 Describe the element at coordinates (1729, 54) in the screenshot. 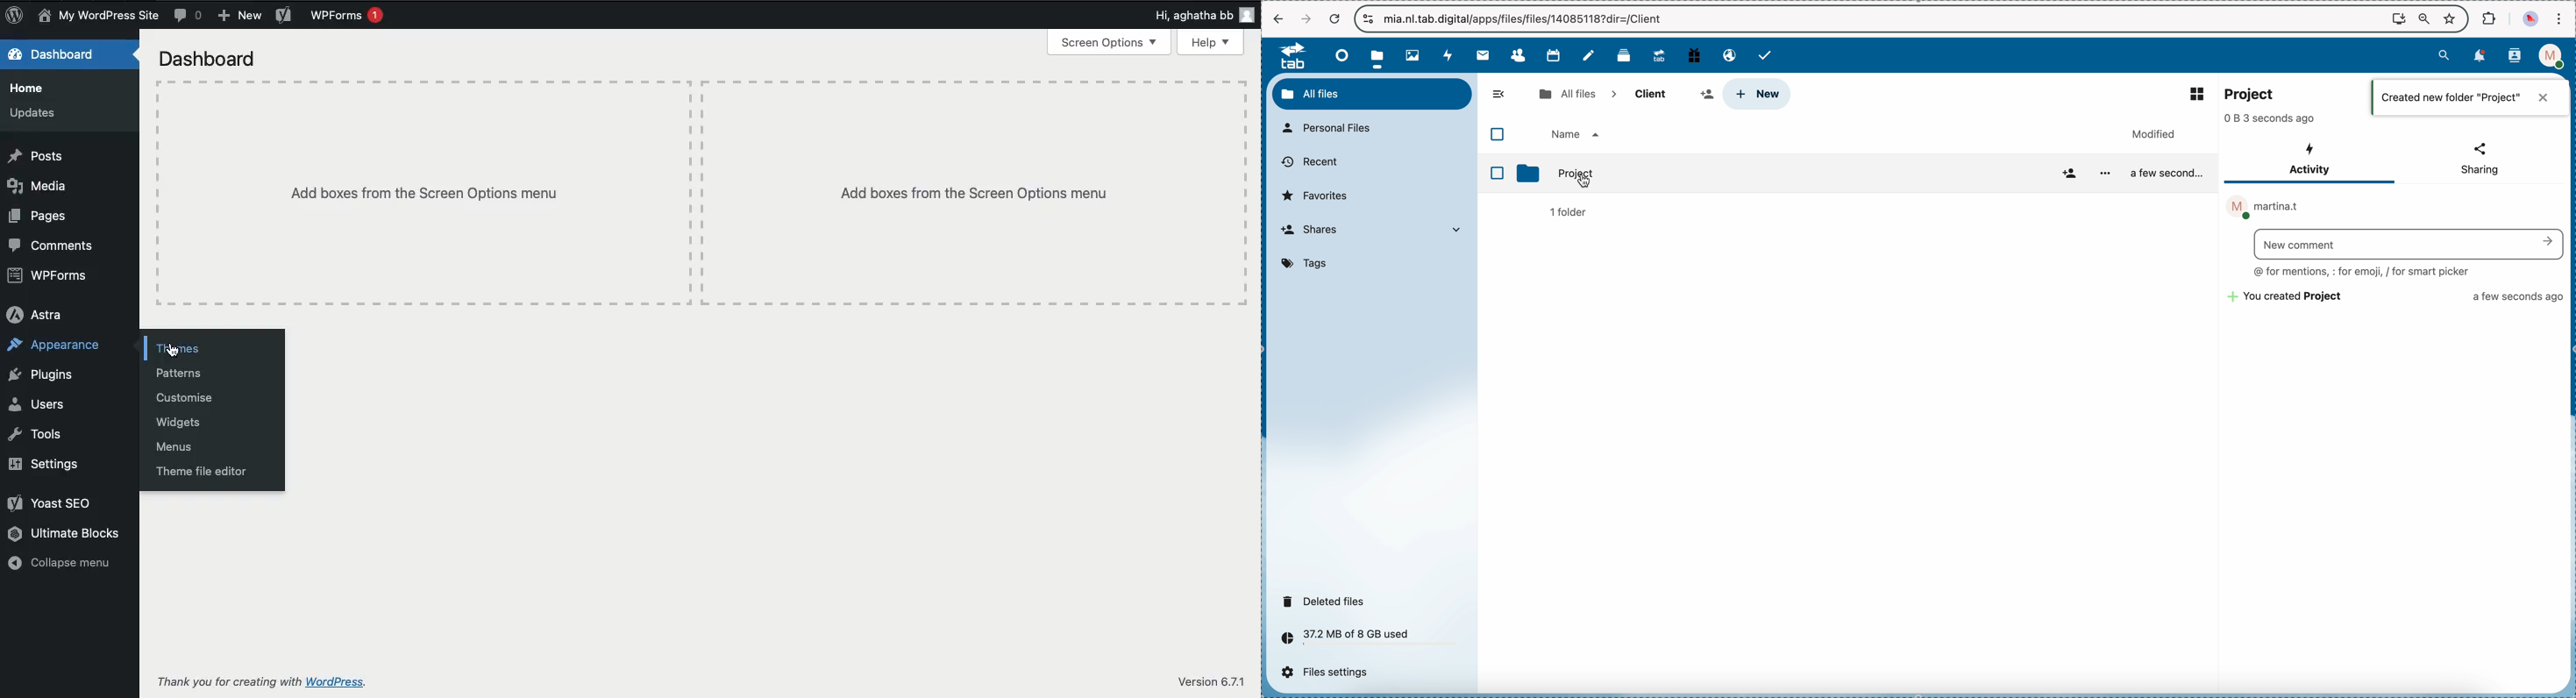

I see `email` at that location.